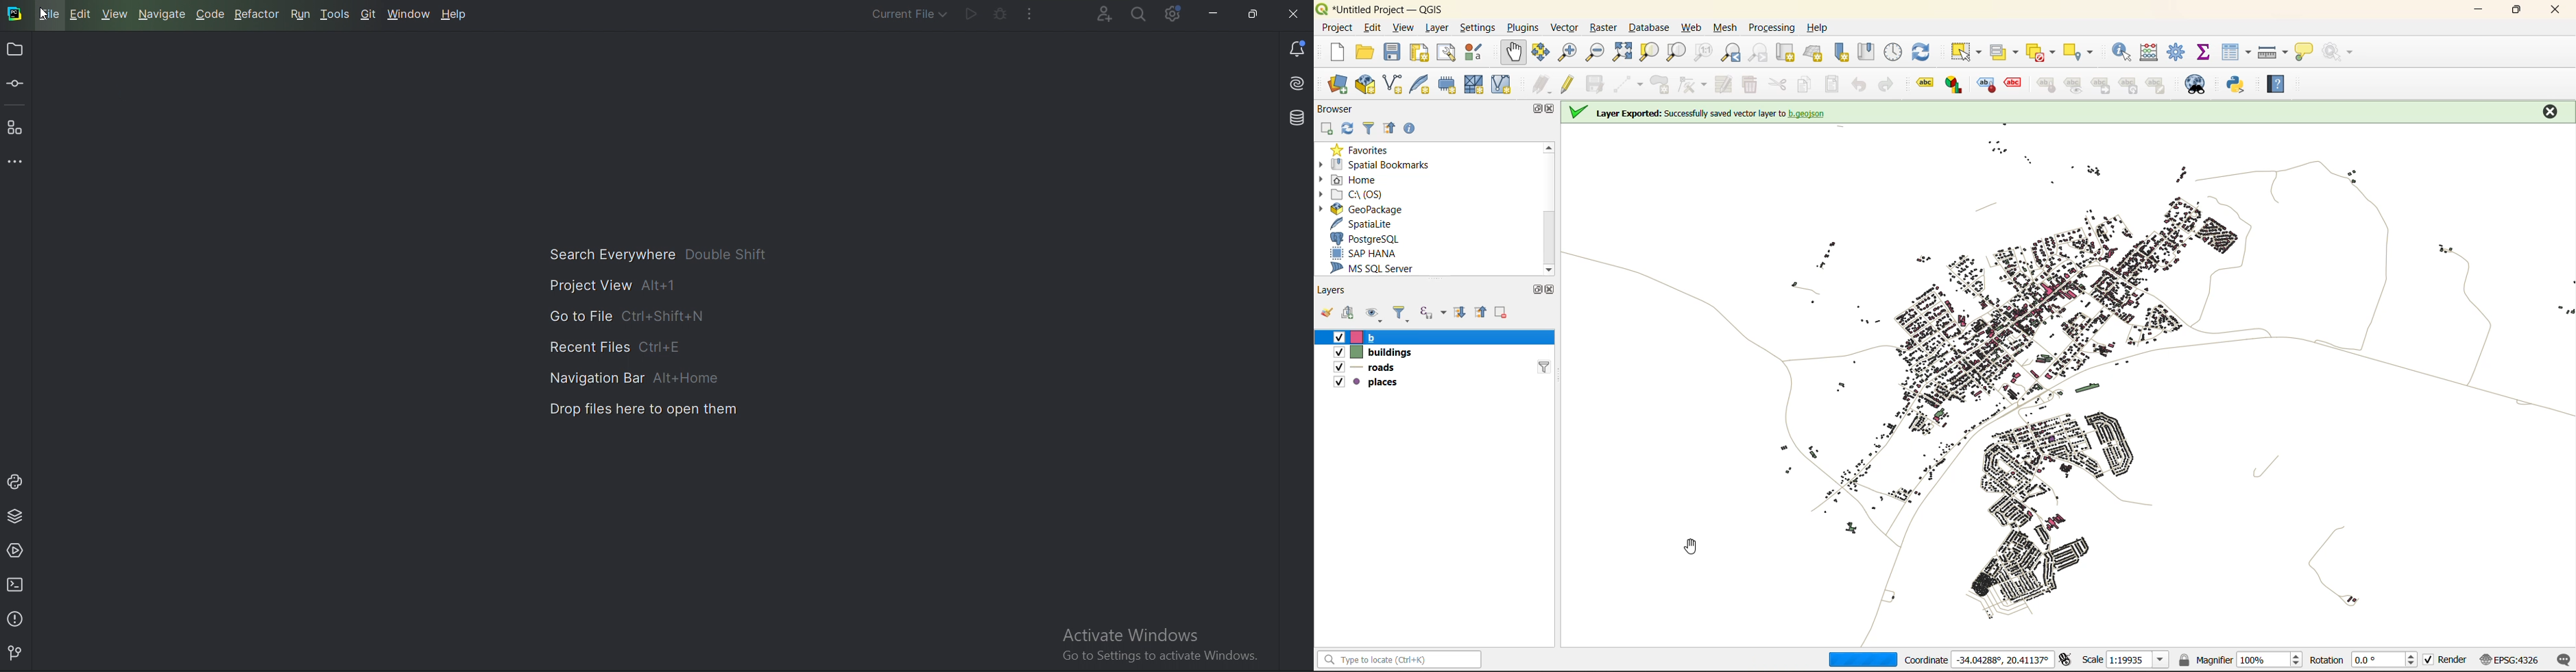  What do you see at coordinates (1451, 84) in the screenshot?
I see `temporary scratch file layer` at bounding box center [1451, 84].